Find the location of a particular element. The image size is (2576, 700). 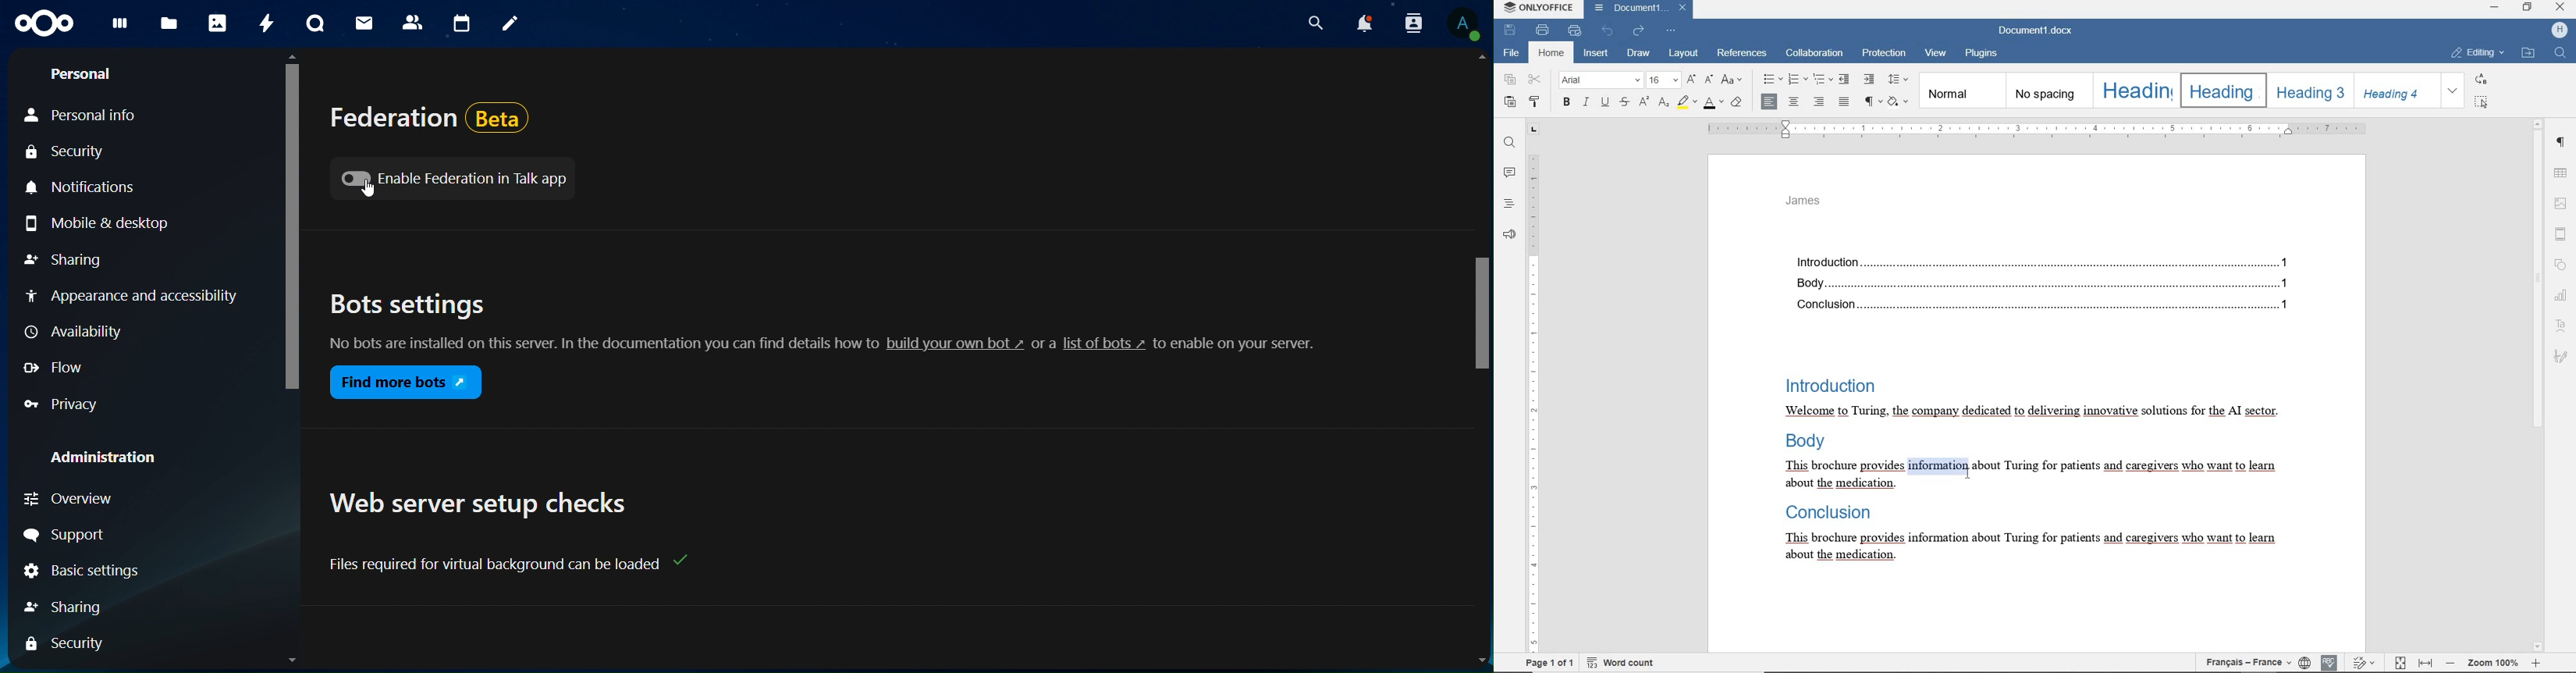

PAGE 1 OF 1 is located at coordinates (1547, 663).